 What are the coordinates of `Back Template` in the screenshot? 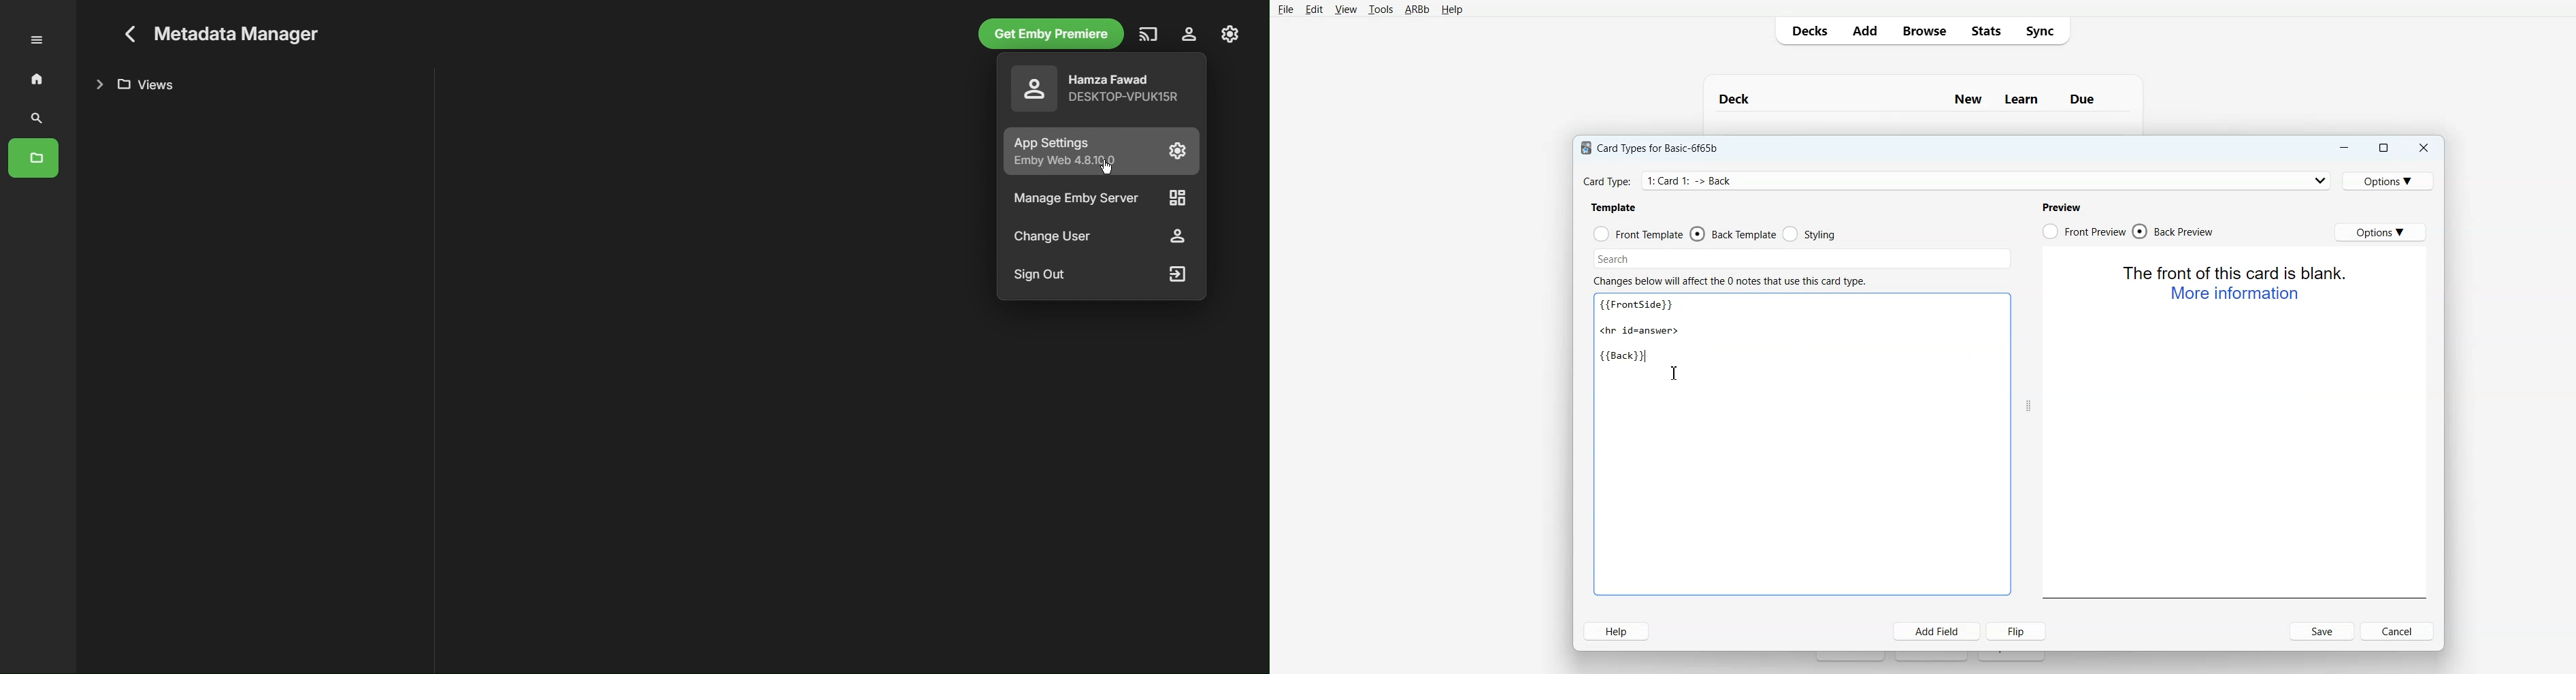 It's located at (1732, 234).